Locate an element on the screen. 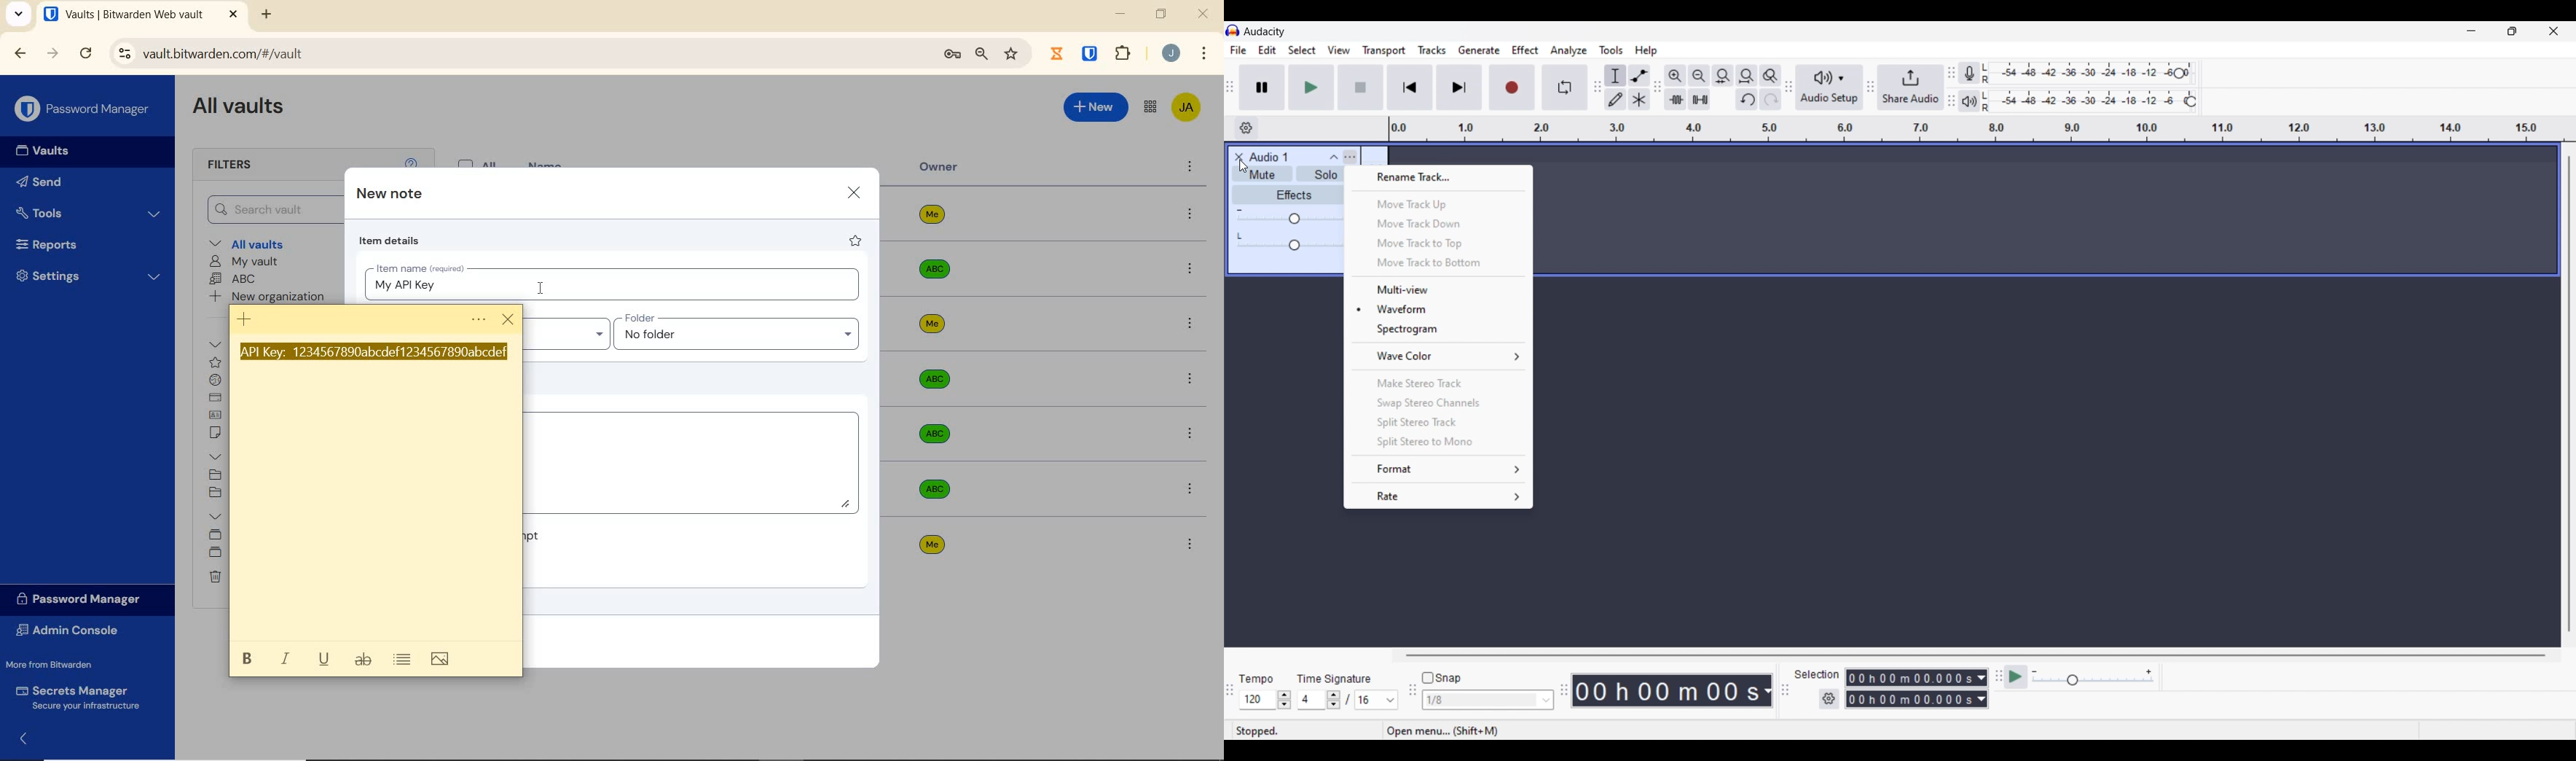 This screenshot has width=2576, height=784. Default collection is located at coordinates (215, 536).